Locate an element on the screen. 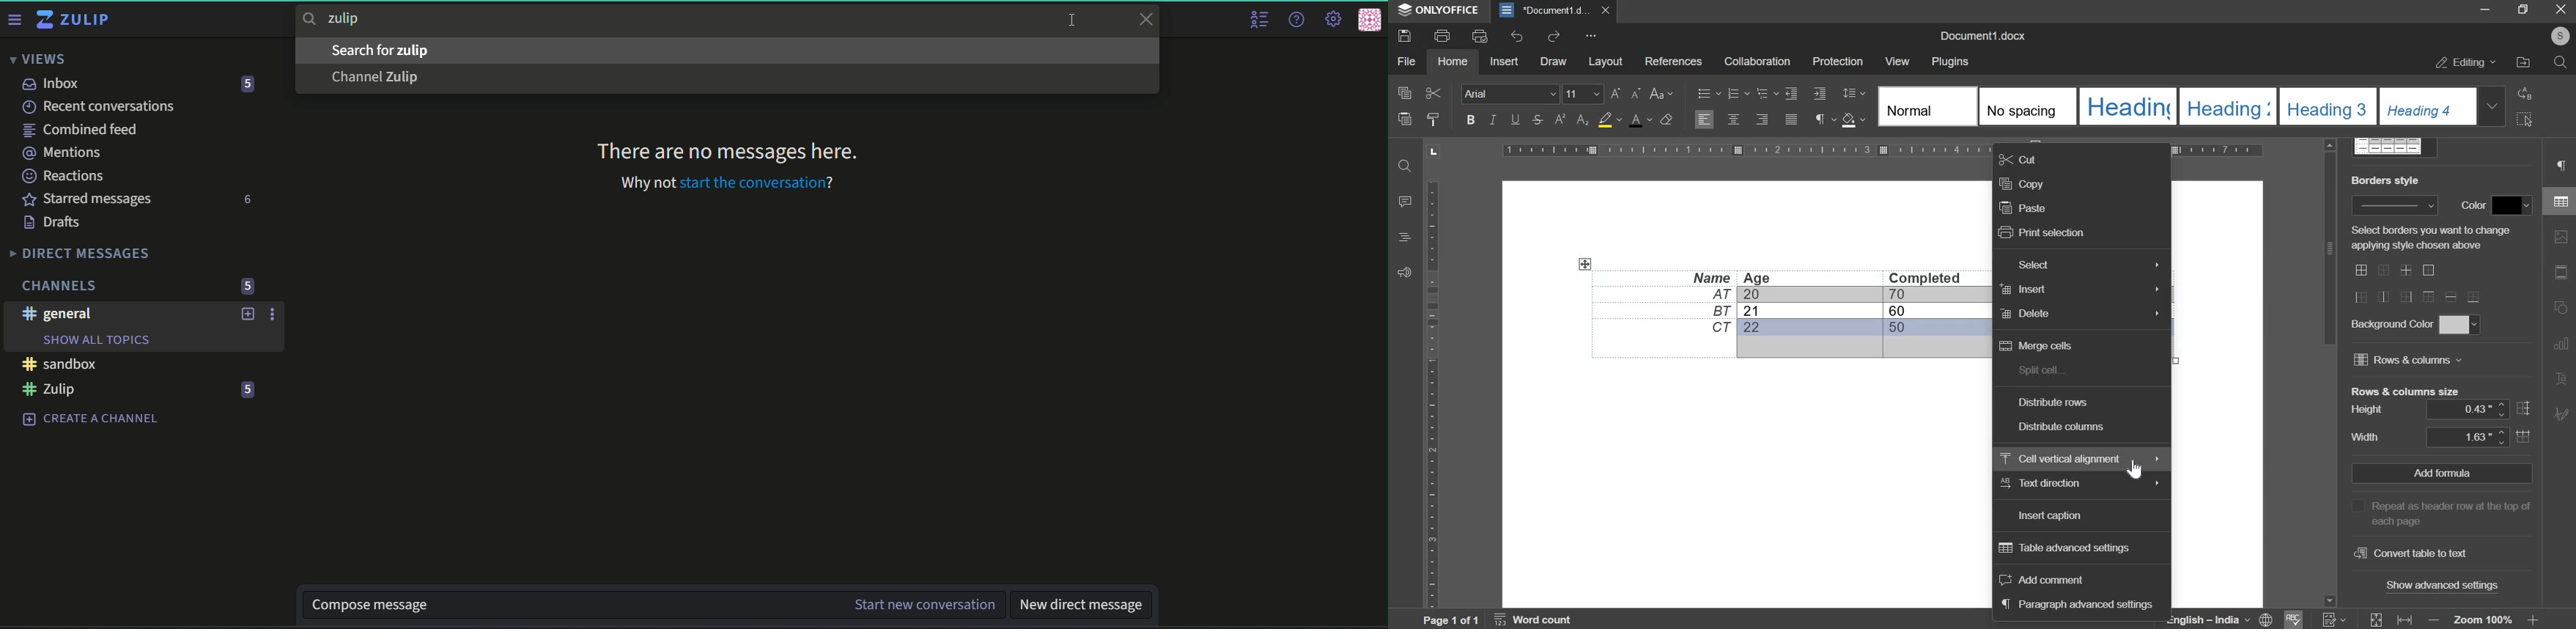 This screenshot has height=644, width=2576. decrease indent is located at coordinates (1820, 92).